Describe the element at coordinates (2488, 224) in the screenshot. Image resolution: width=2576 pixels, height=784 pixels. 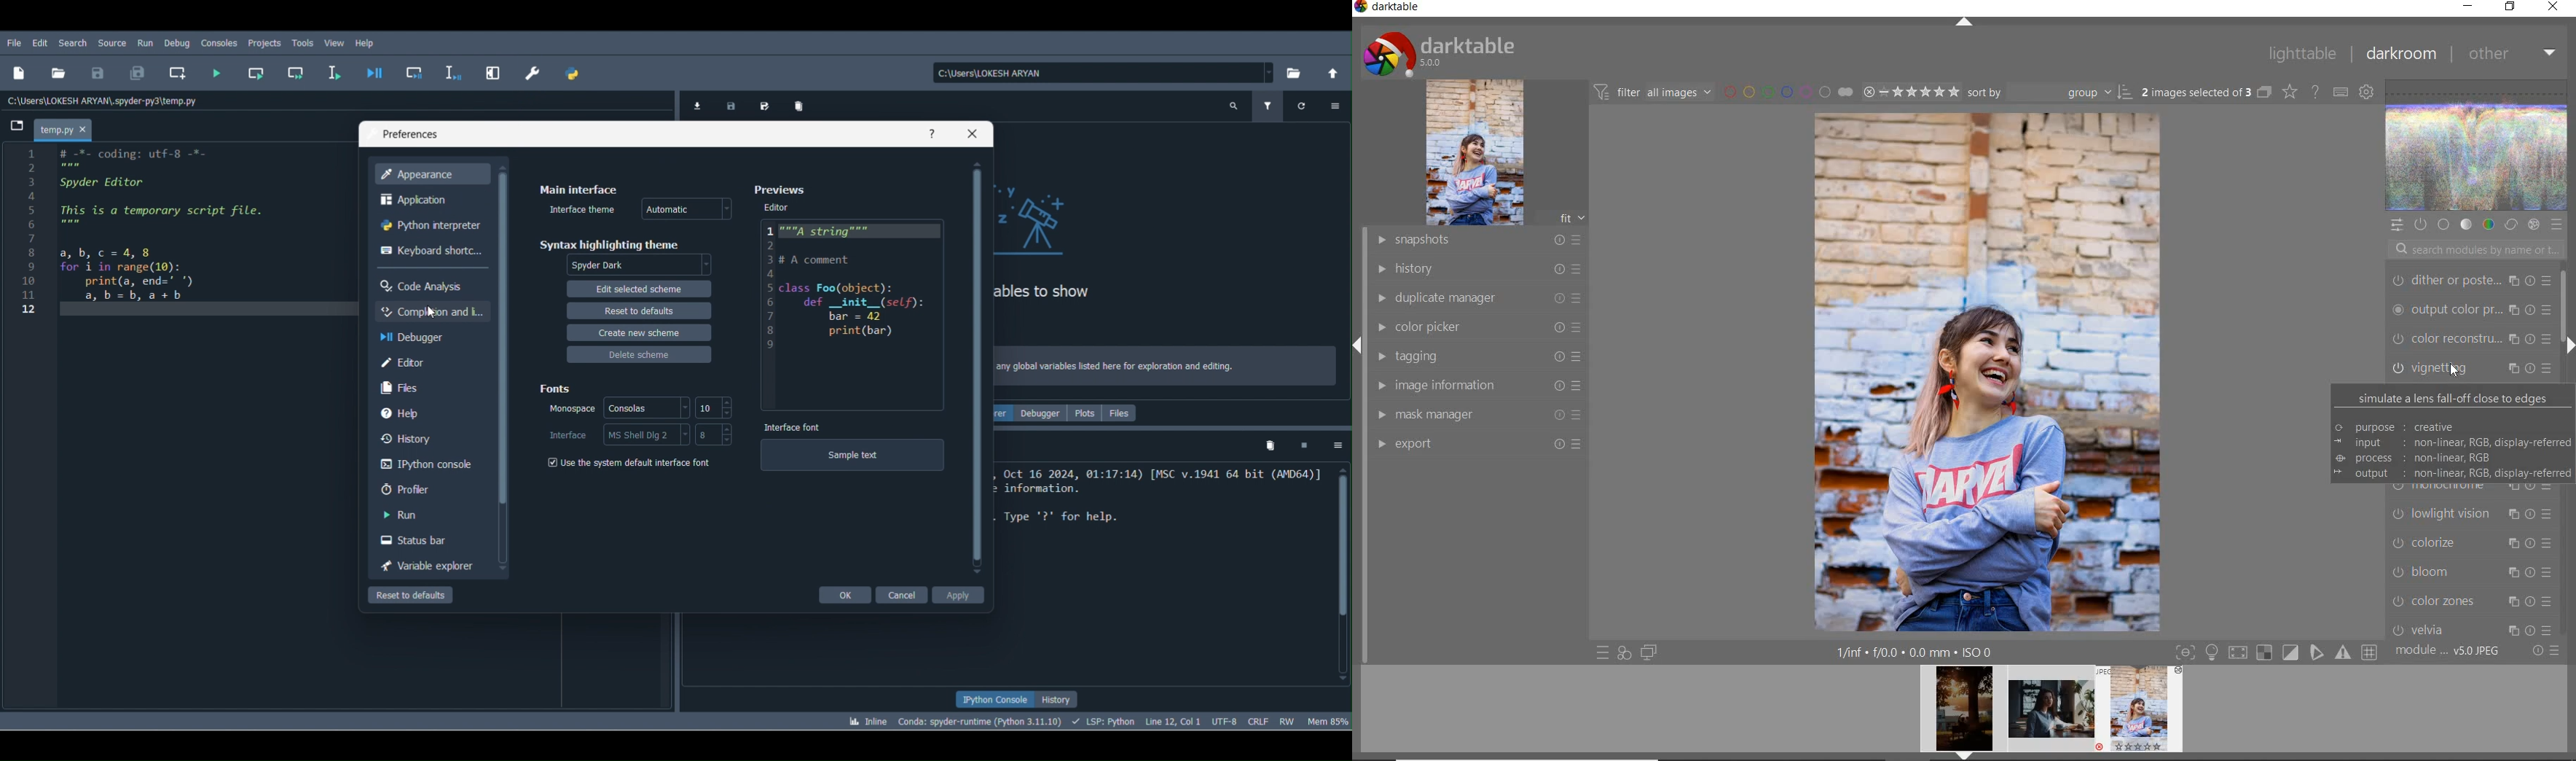
I see `color` at that location.